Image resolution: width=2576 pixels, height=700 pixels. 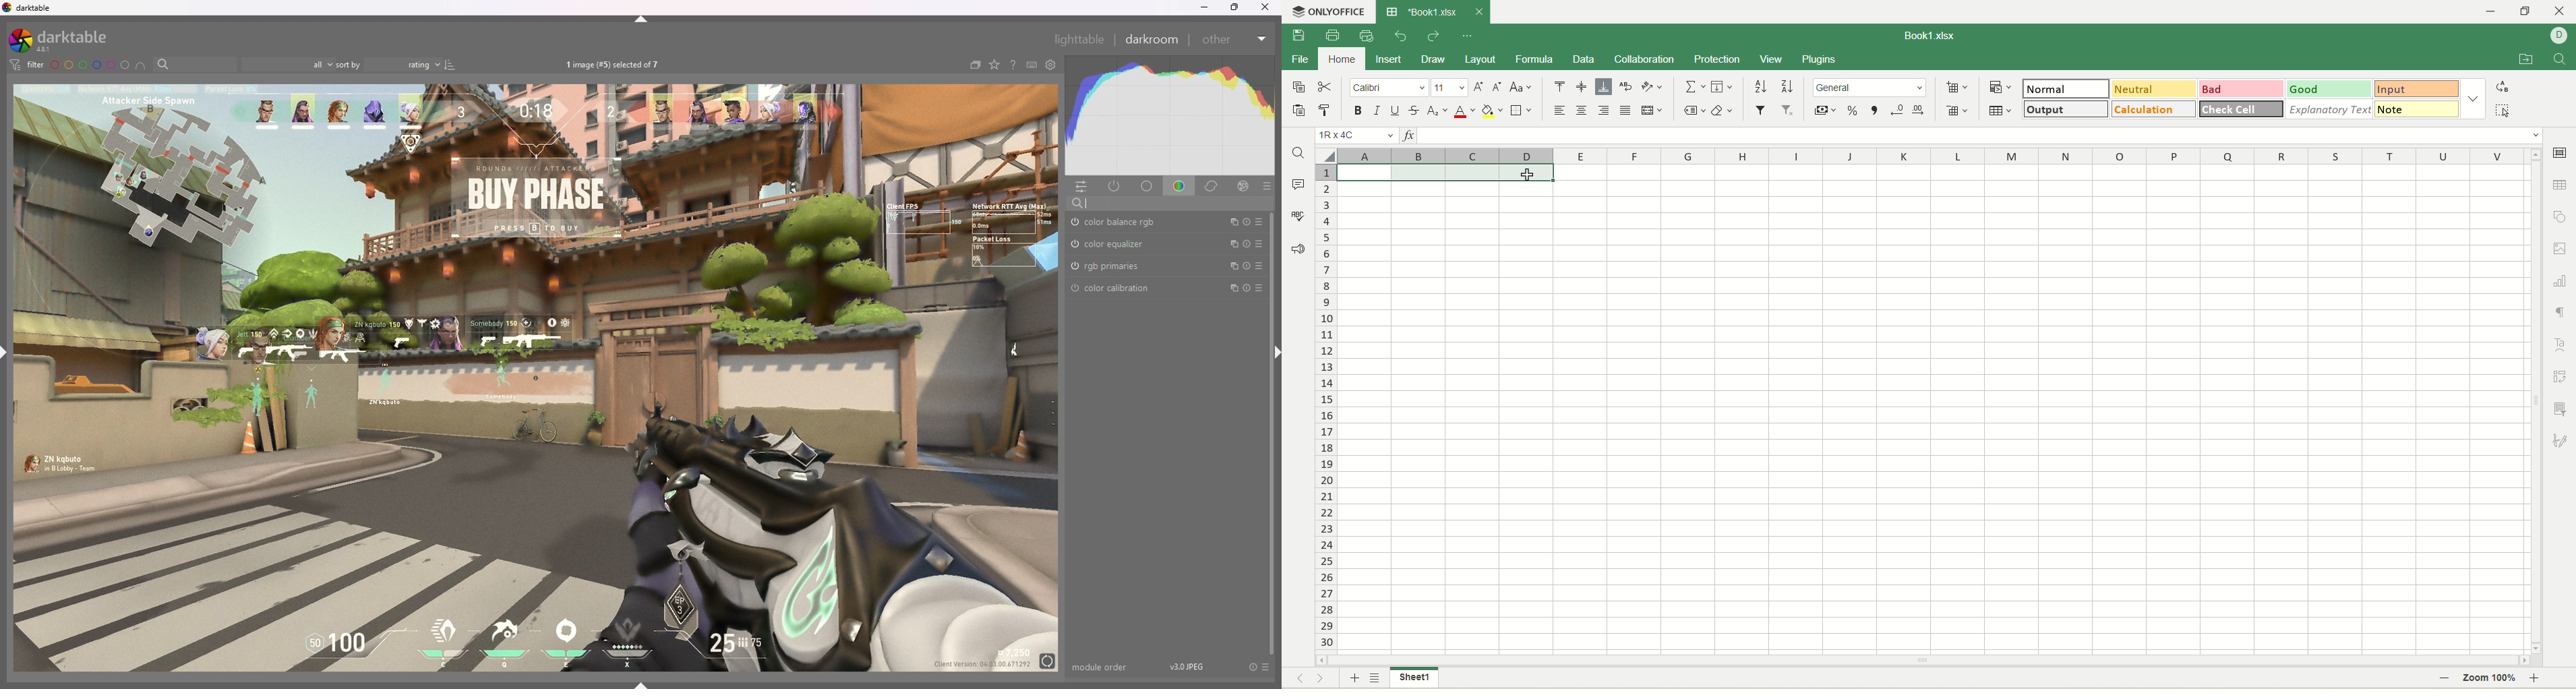 What do you see at coordinates (1246, 266) in the screenshot?
I see `reset` at bounding box center [1246, 266].